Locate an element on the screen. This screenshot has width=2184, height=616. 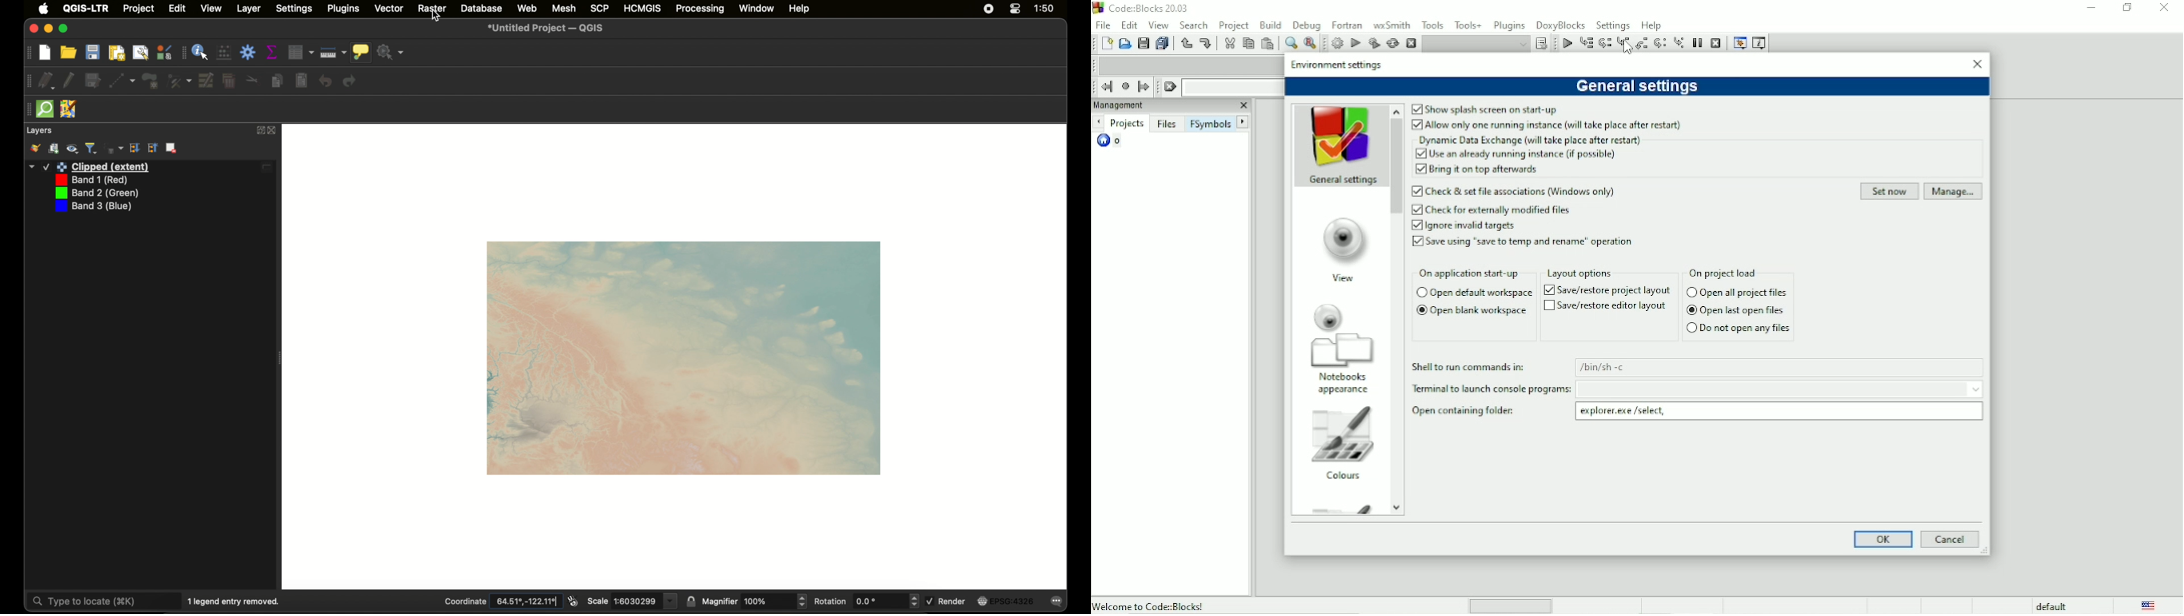
no action selected is located at coordinates (392, 52).